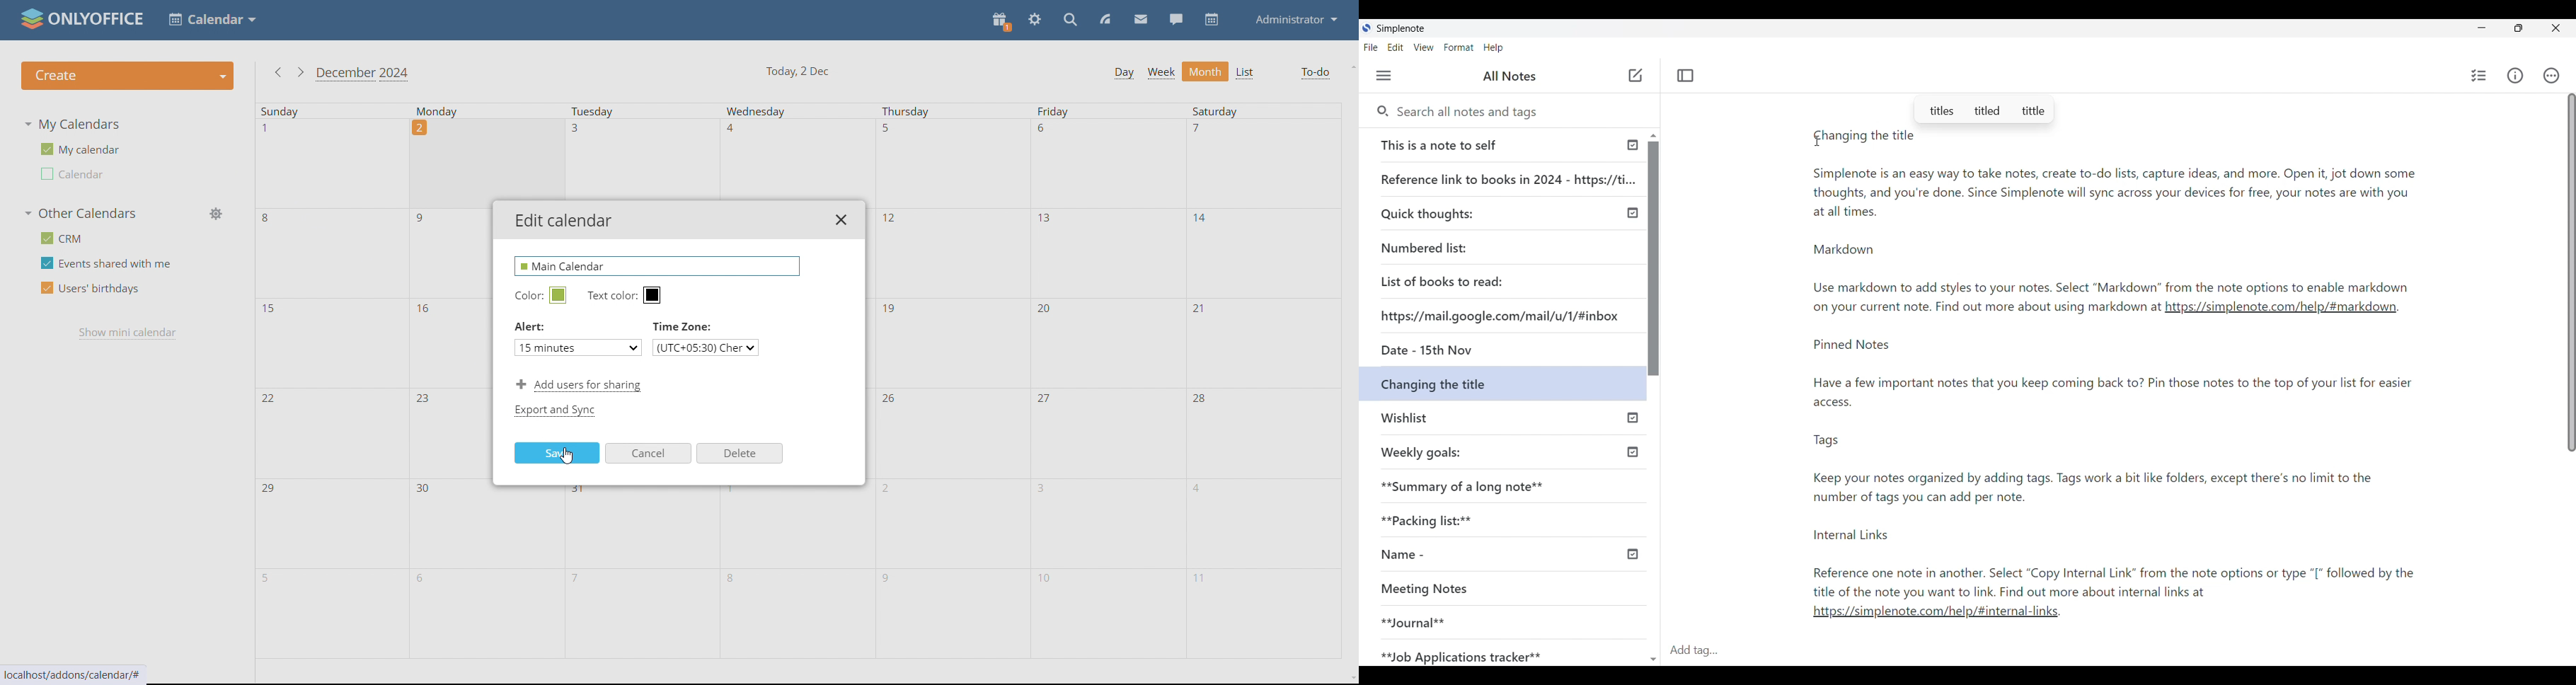 Image resolution: width=2576 pixels, height=700 pixels. I want to click on Date, so click(1500, 350).